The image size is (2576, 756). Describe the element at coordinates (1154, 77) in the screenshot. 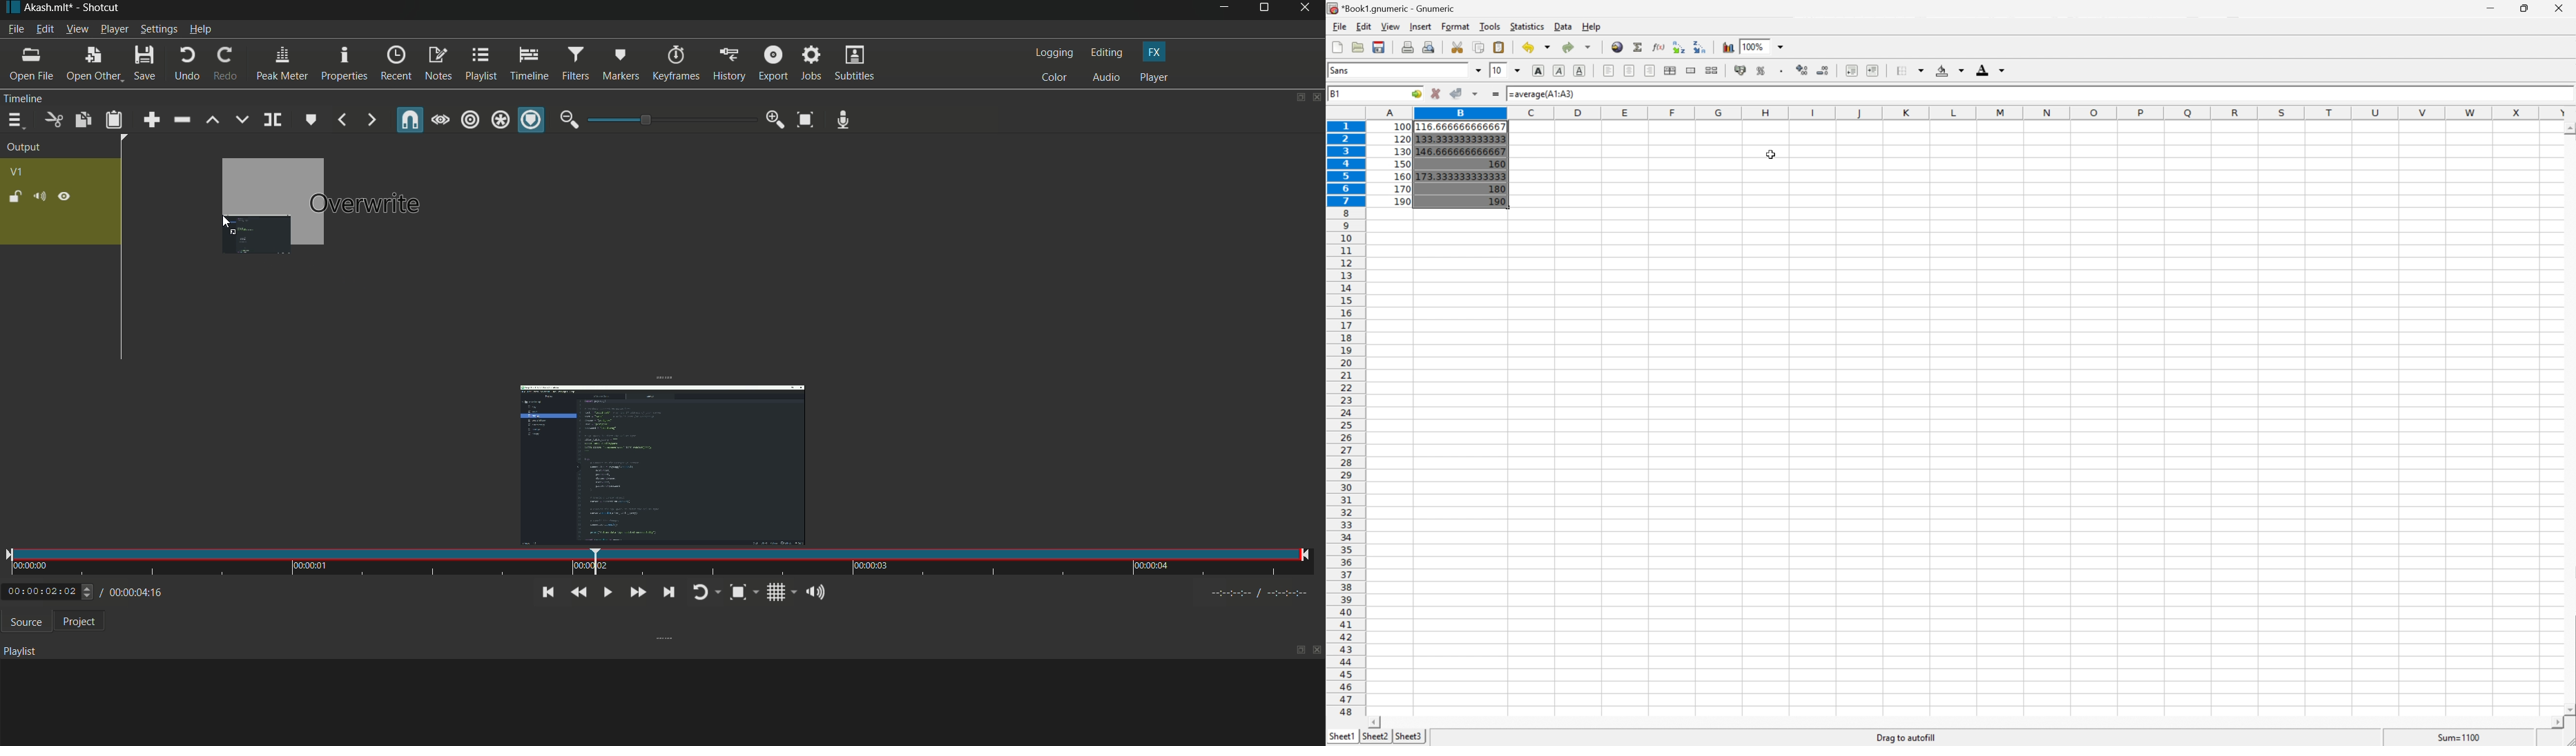

I see `player` at that location.